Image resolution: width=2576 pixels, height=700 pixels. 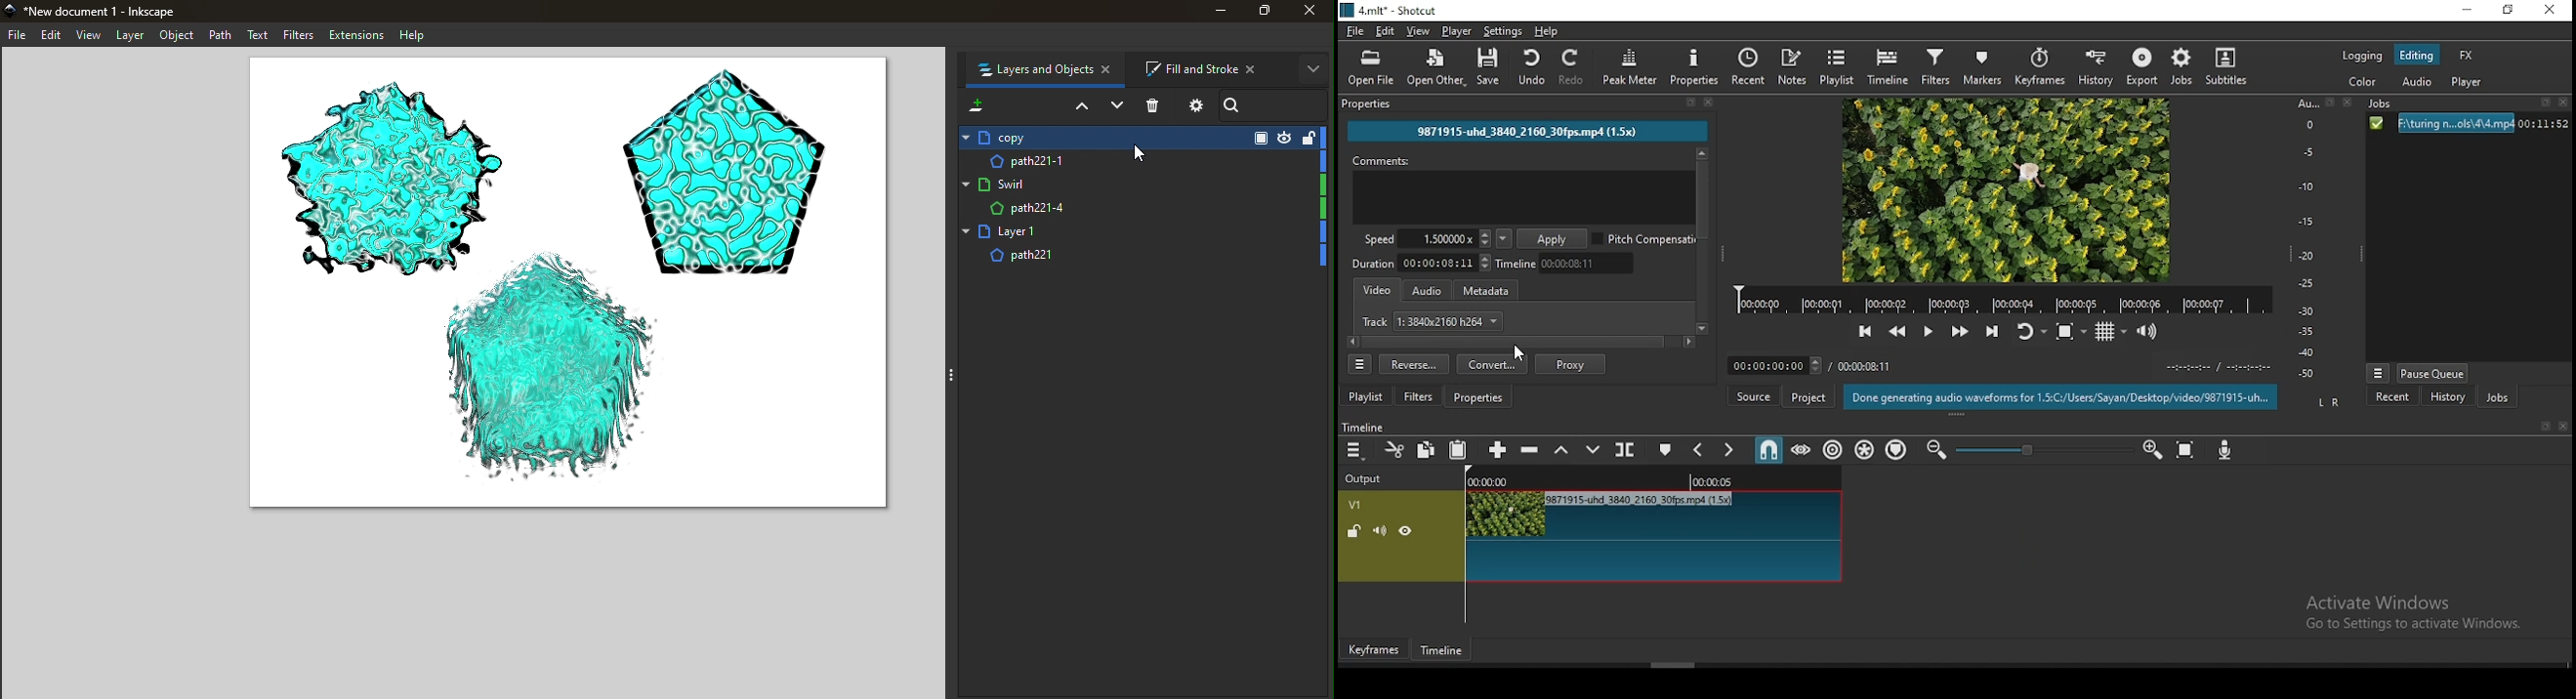 What do you see at coordinates (1393, 12) in the screenshot?
I see `4.mlt - Shotcut` at bounding box center [1393, 12].